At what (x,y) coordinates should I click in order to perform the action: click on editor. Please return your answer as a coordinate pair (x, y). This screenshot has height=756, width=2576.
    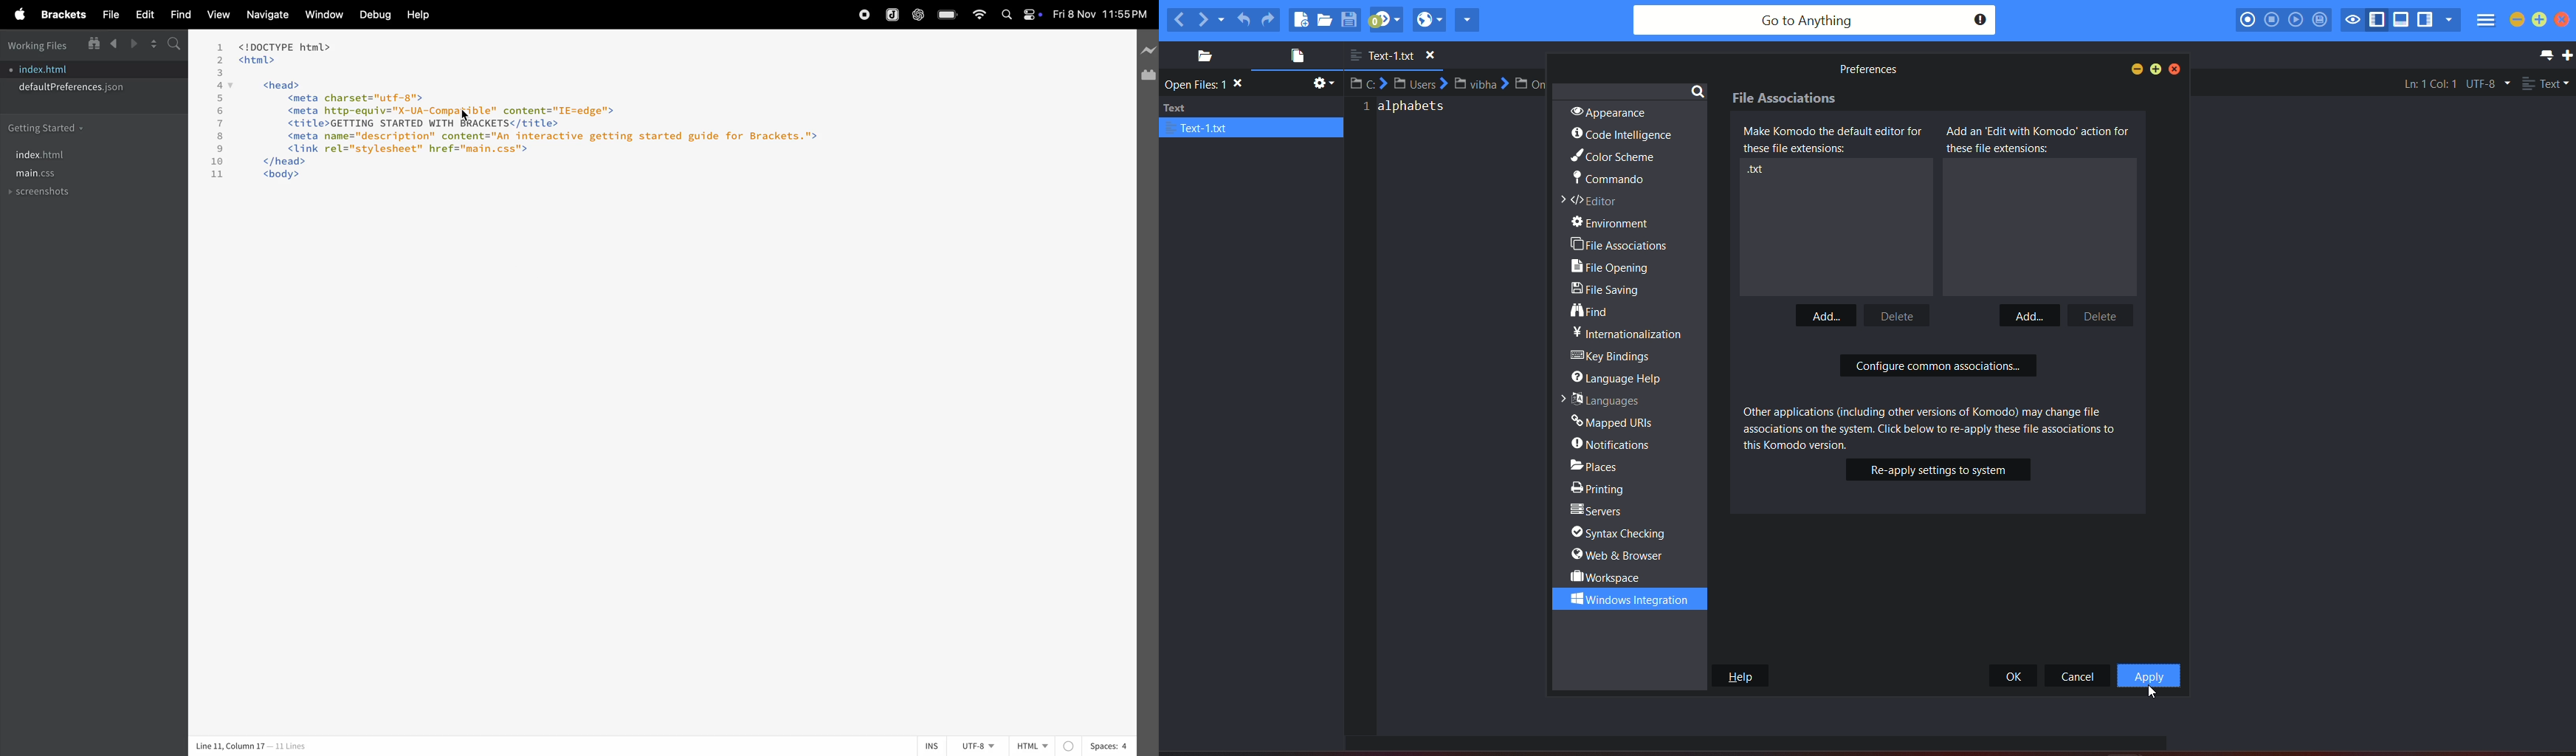
    Looking at the image, I should click on (1594, 202).